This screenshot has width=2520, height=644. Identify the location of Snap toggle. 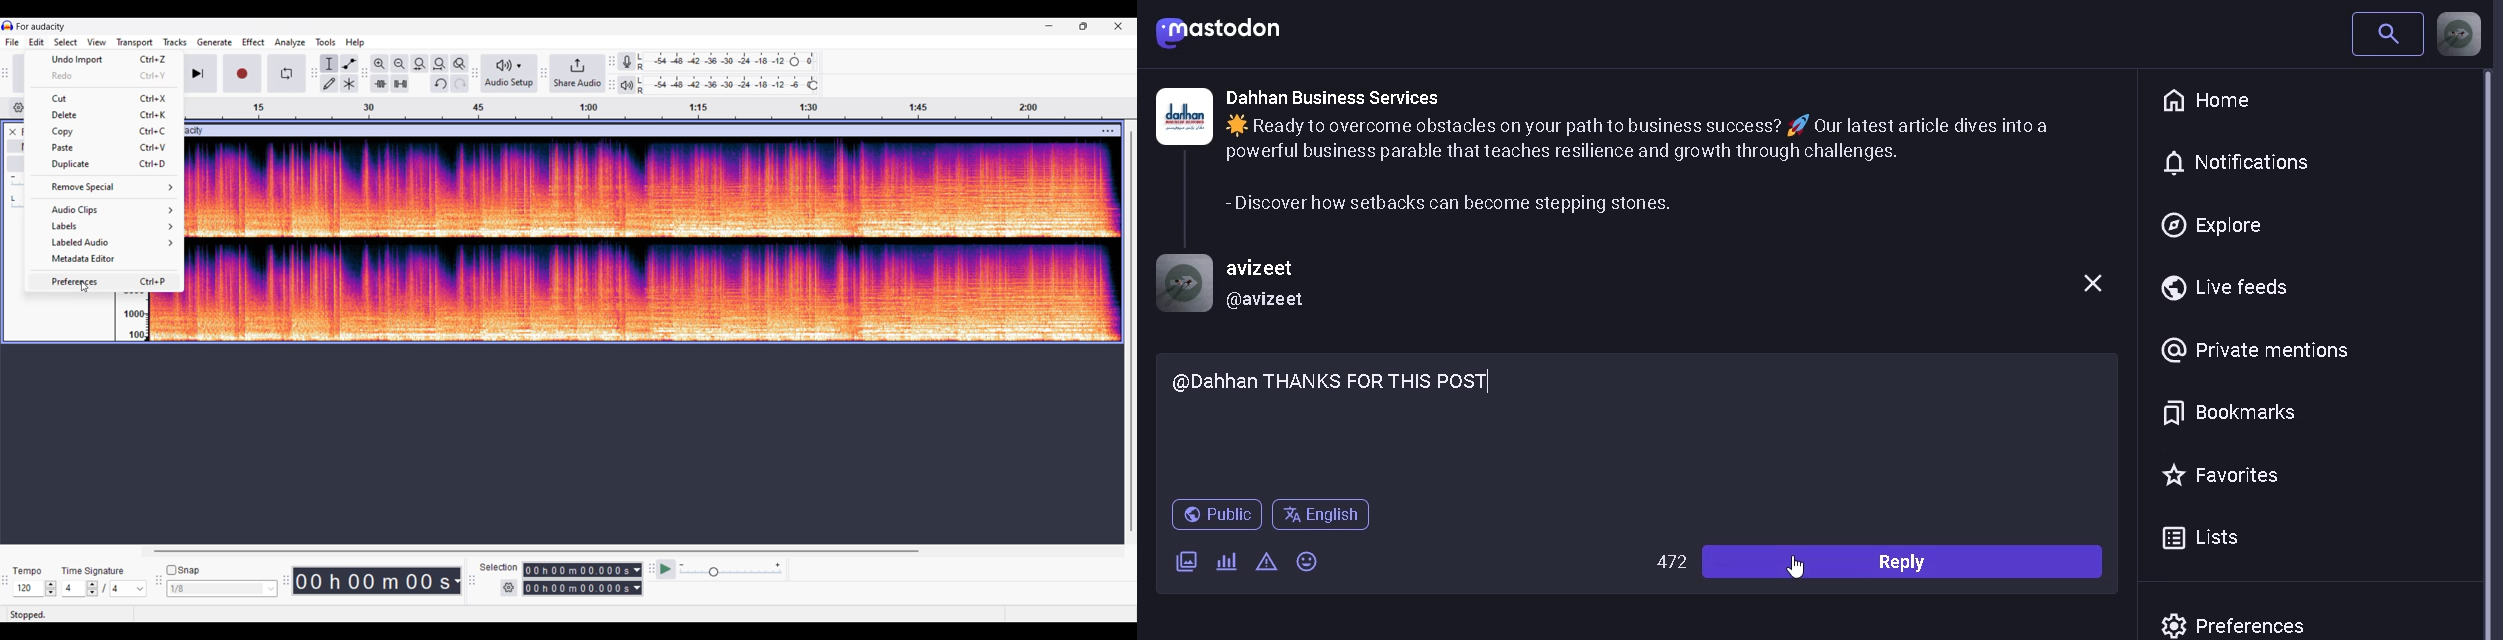
(183, 570).